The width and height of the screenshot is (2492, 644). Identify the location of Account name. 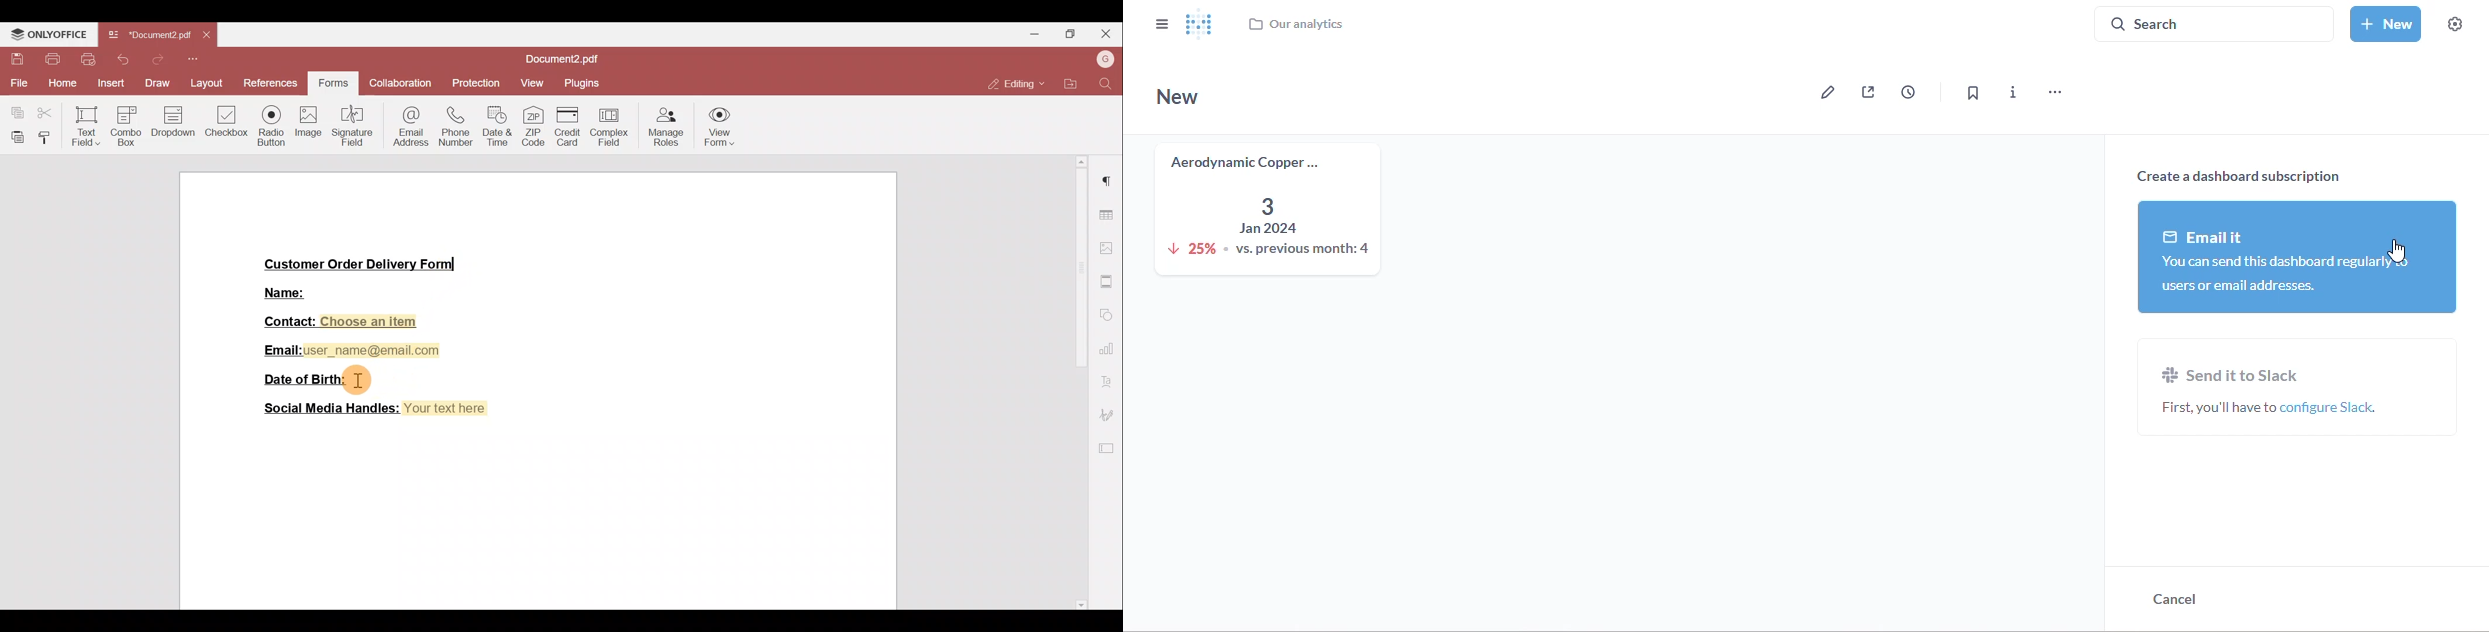
(1105, 59).